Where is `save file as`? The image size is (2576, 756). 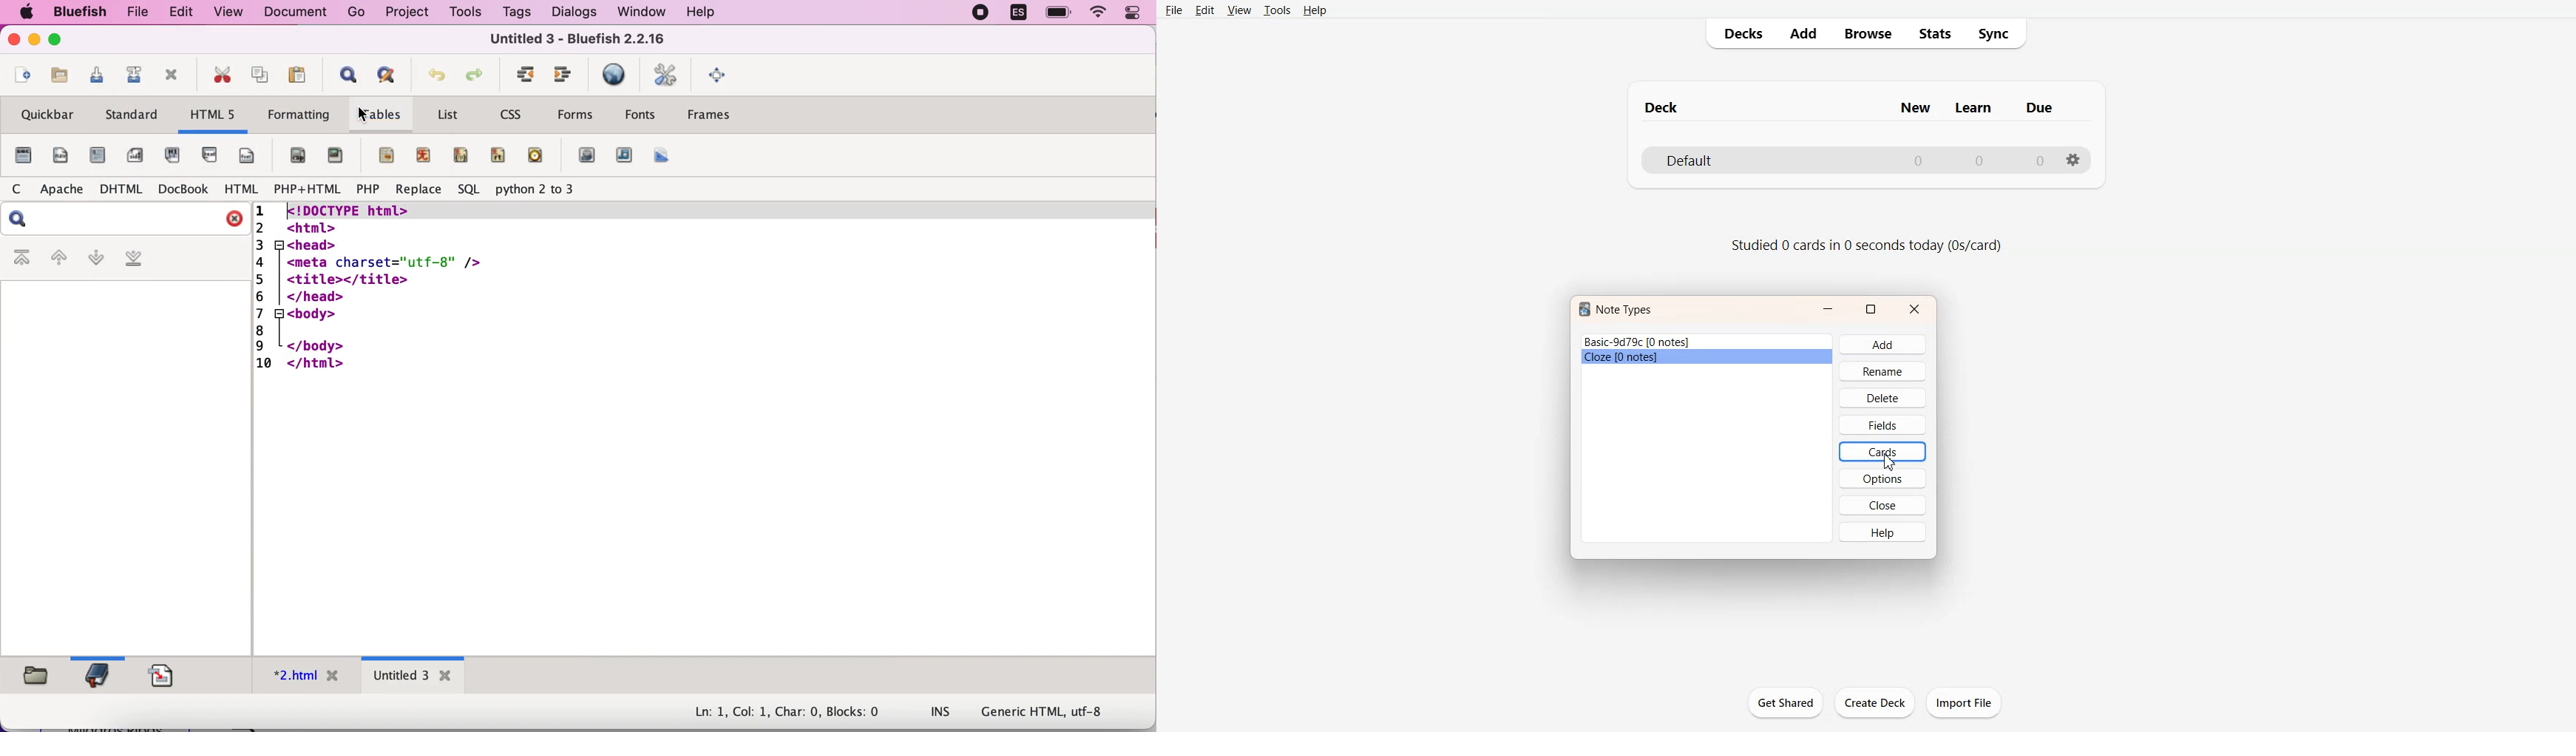
save file as is located at coordinates (128, 78).